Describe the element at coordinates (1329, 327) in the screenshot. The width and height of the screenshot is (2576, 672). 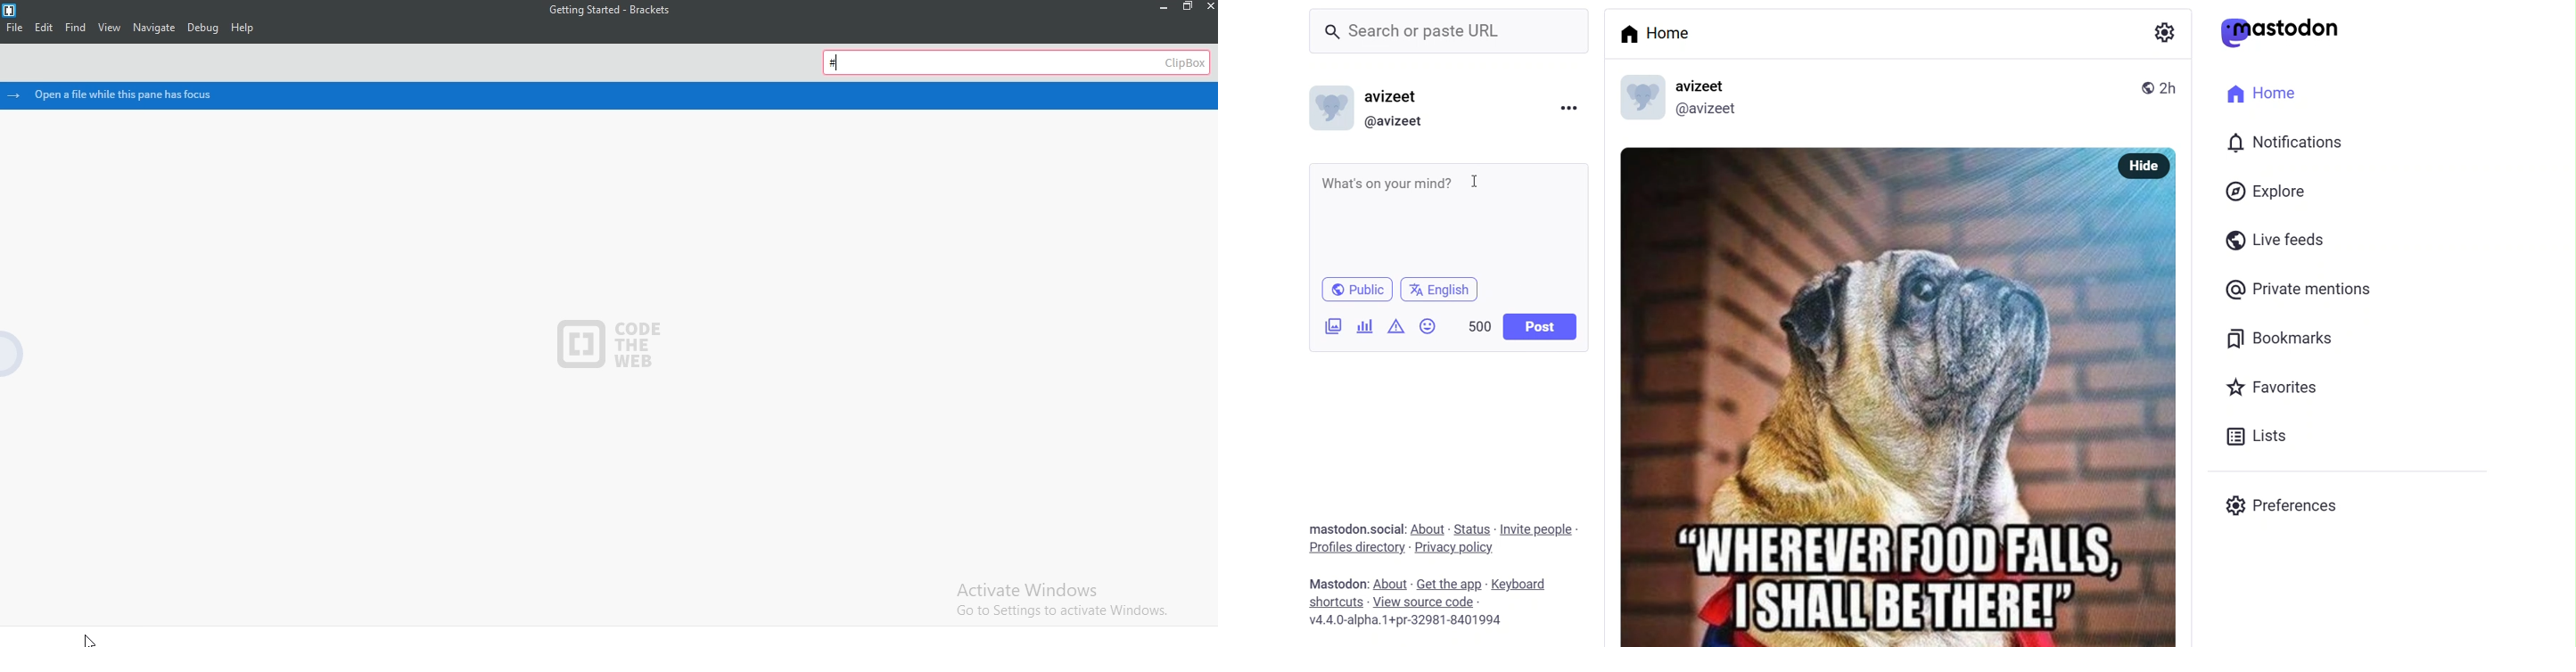
I see `images/videos` at that location.